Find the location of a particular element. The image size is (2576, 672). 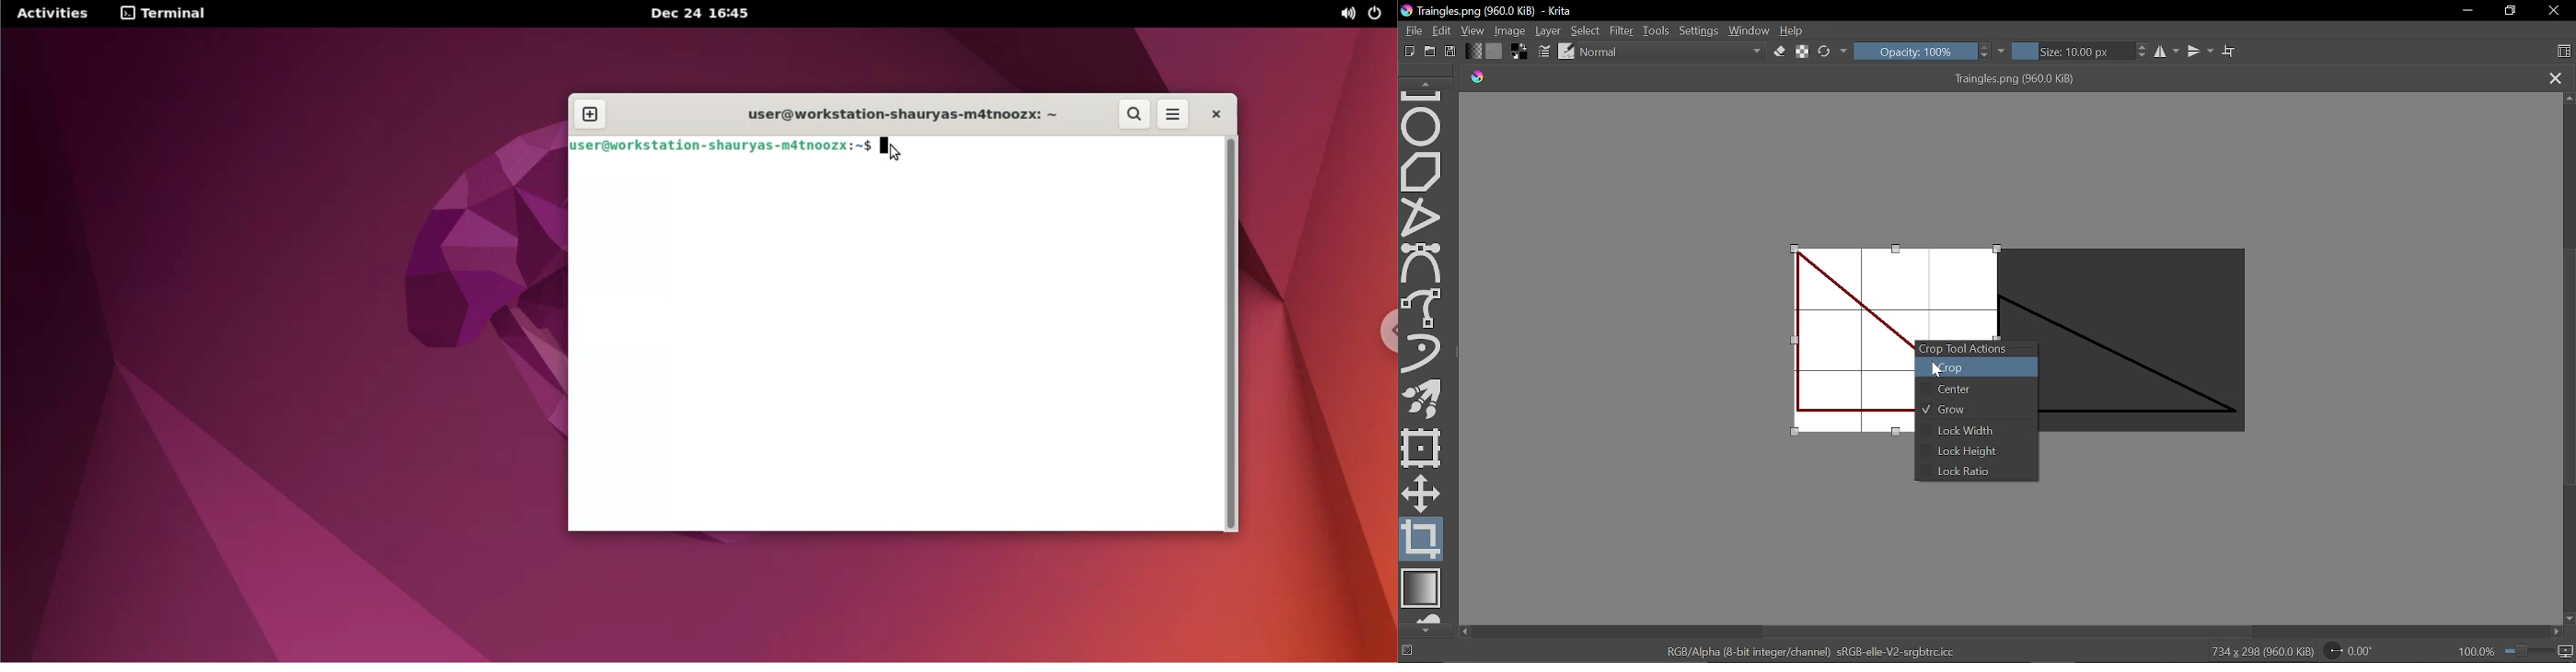

Create new document is located at coordinates (1410, 52).